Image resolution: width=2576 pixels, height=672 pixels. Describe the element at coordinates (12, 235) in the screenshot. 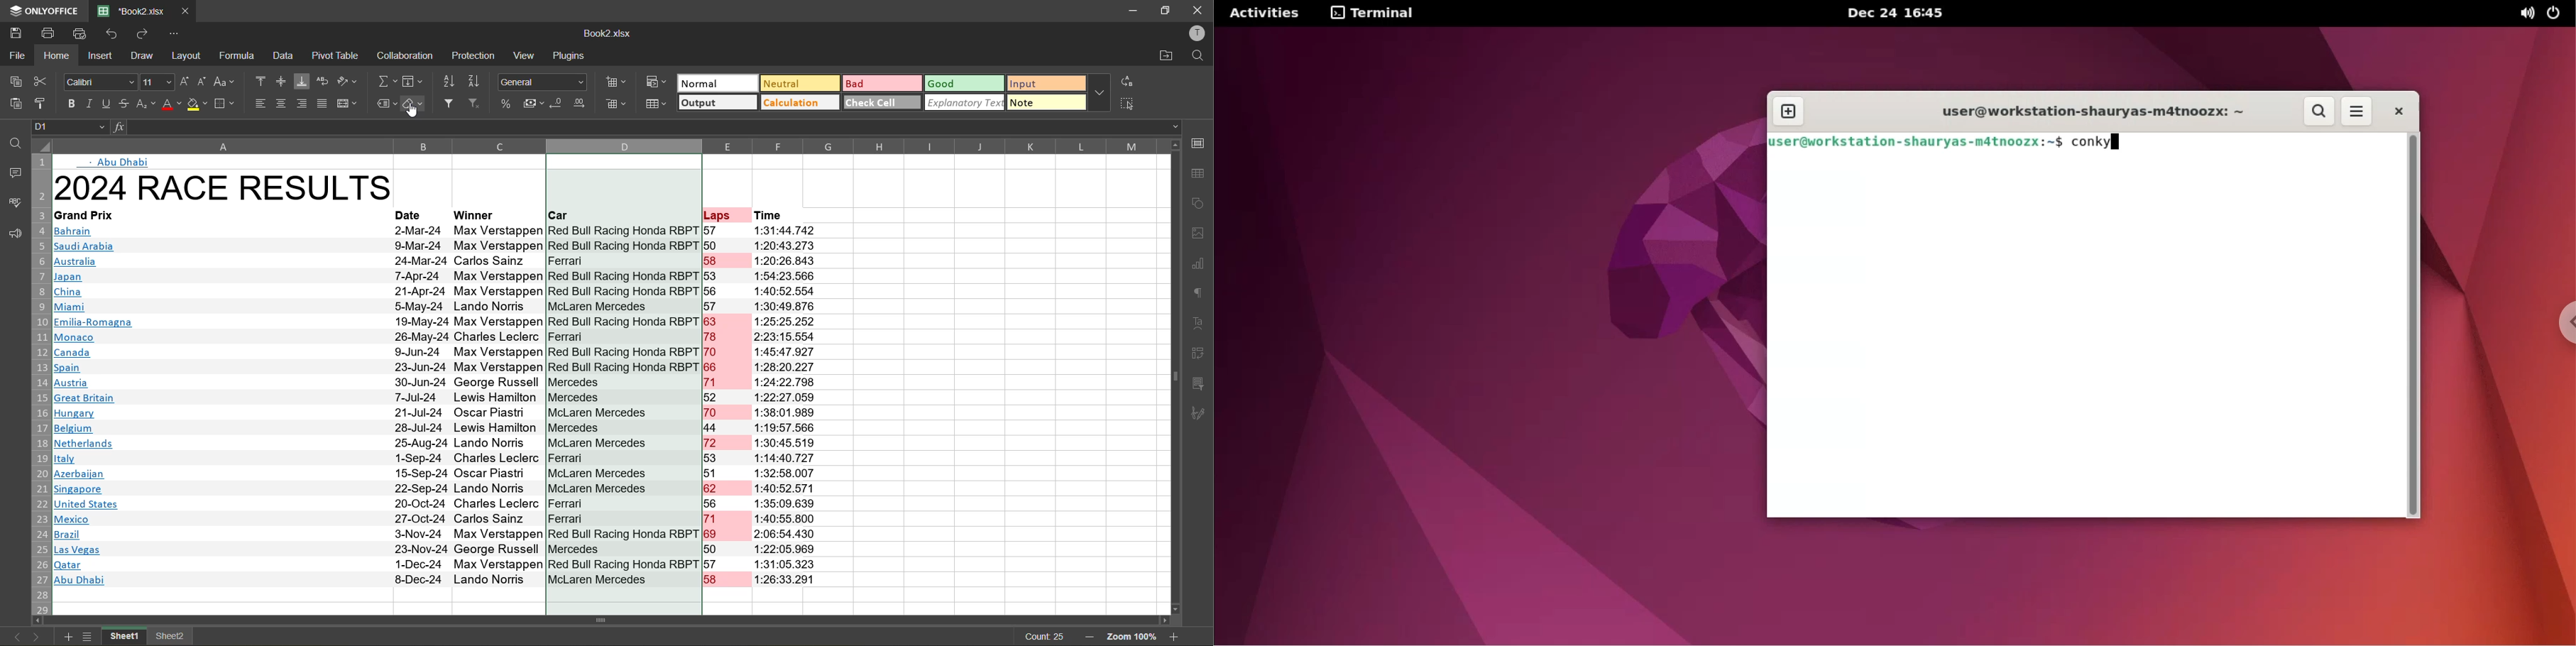

I see `feedback` at that location.